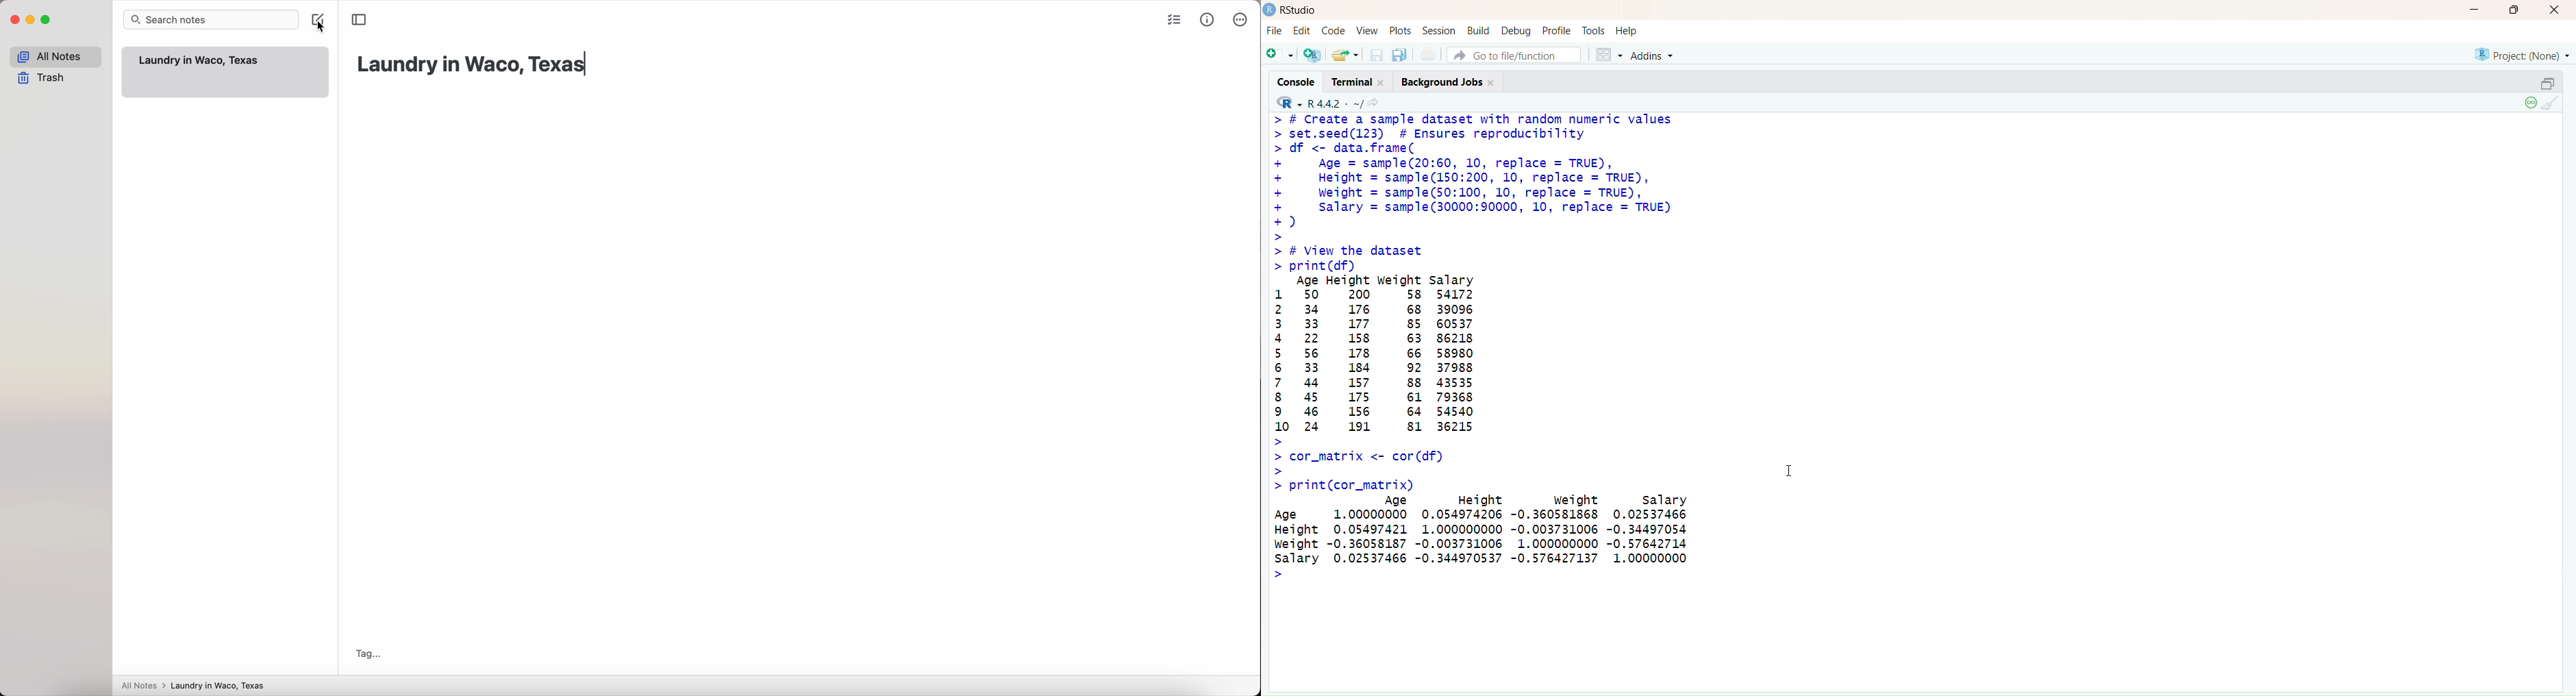 Image resolution: width=2576 pixels, height=700 pixels. What do you see at coordinates (1209, 19) in the screenshot?
I see `metrics` at bounding box center [1209, 19].